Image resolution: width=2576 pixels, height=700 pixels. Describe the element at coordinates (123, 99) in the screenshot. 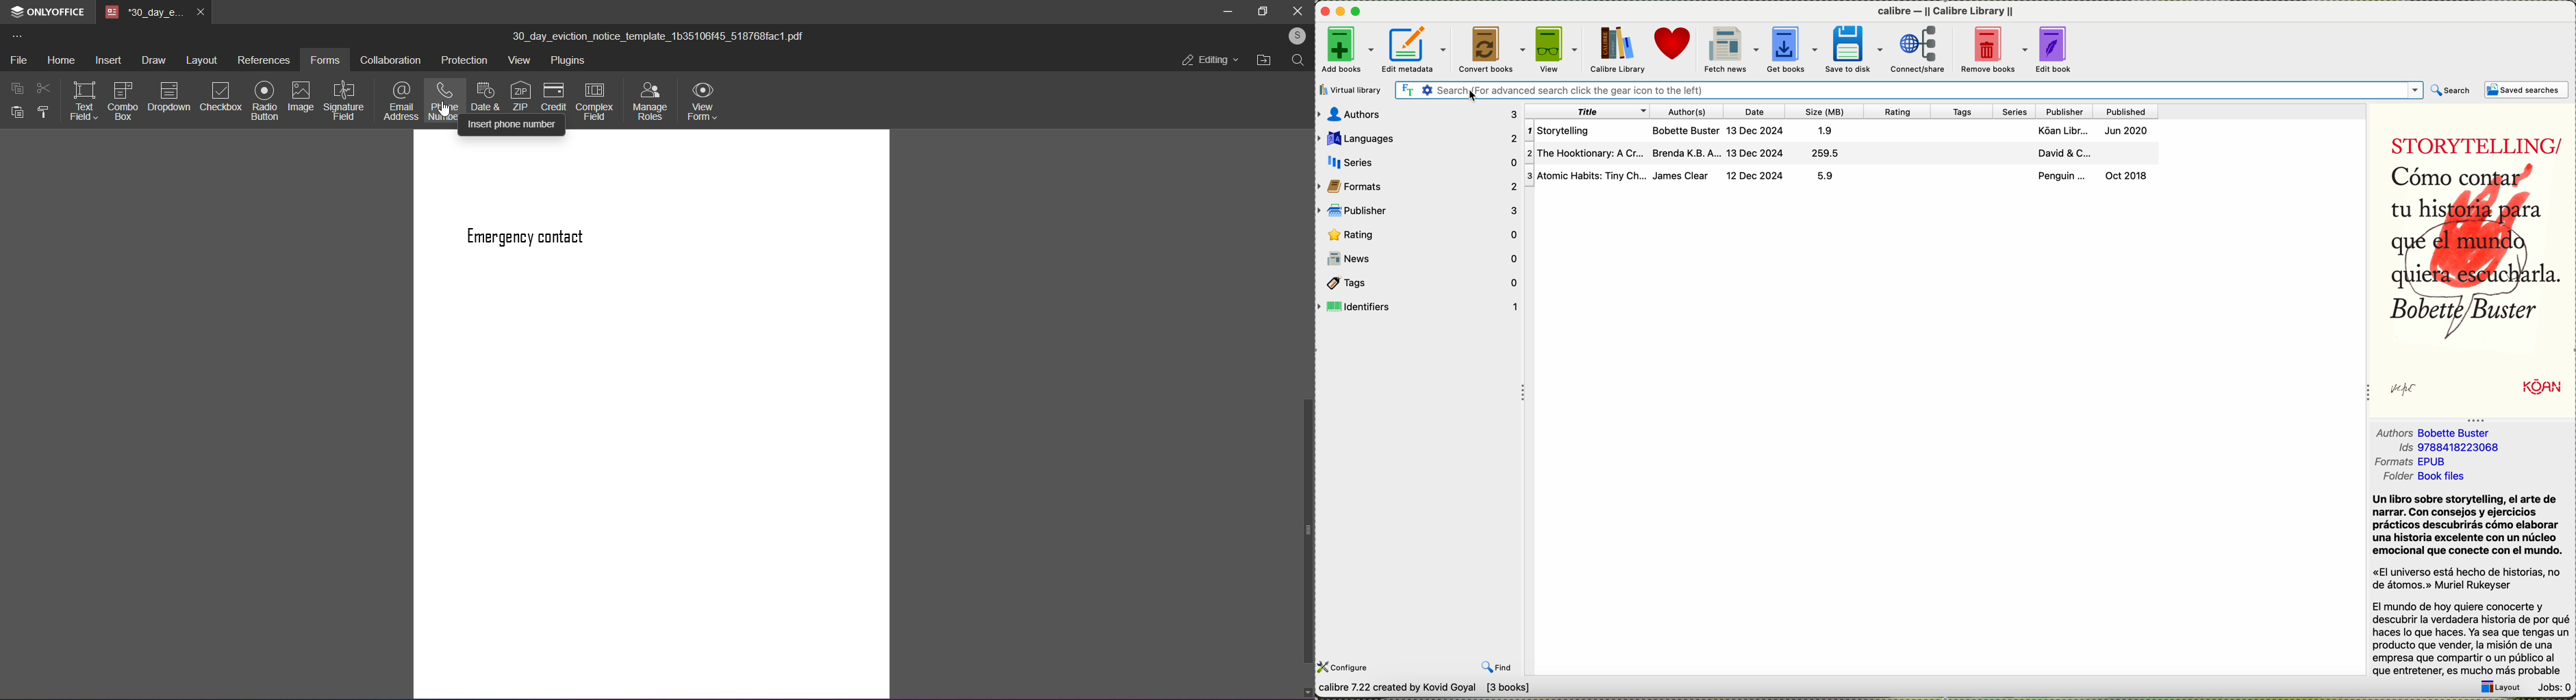

I see `combo form` at that location.